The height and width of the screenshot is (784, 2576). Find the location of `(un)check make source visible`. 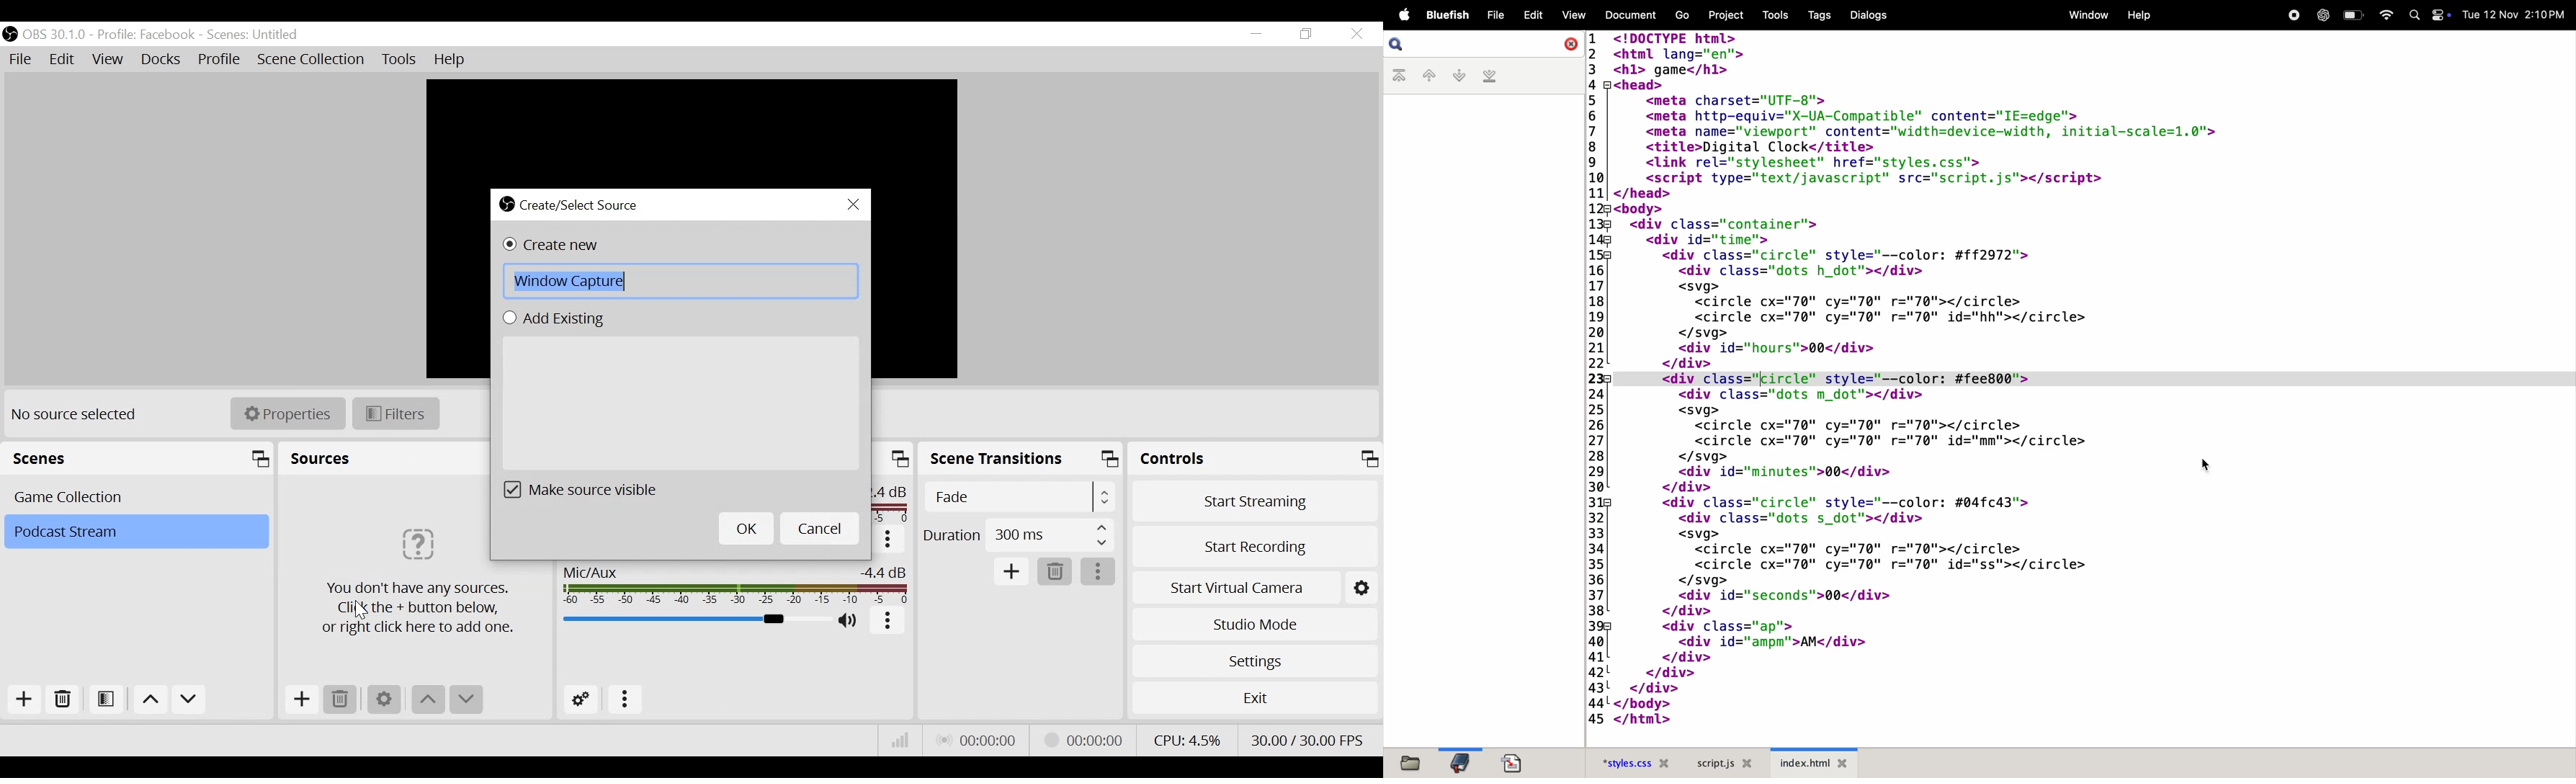

(un)check make source visible is located at coordinates (590, 490).